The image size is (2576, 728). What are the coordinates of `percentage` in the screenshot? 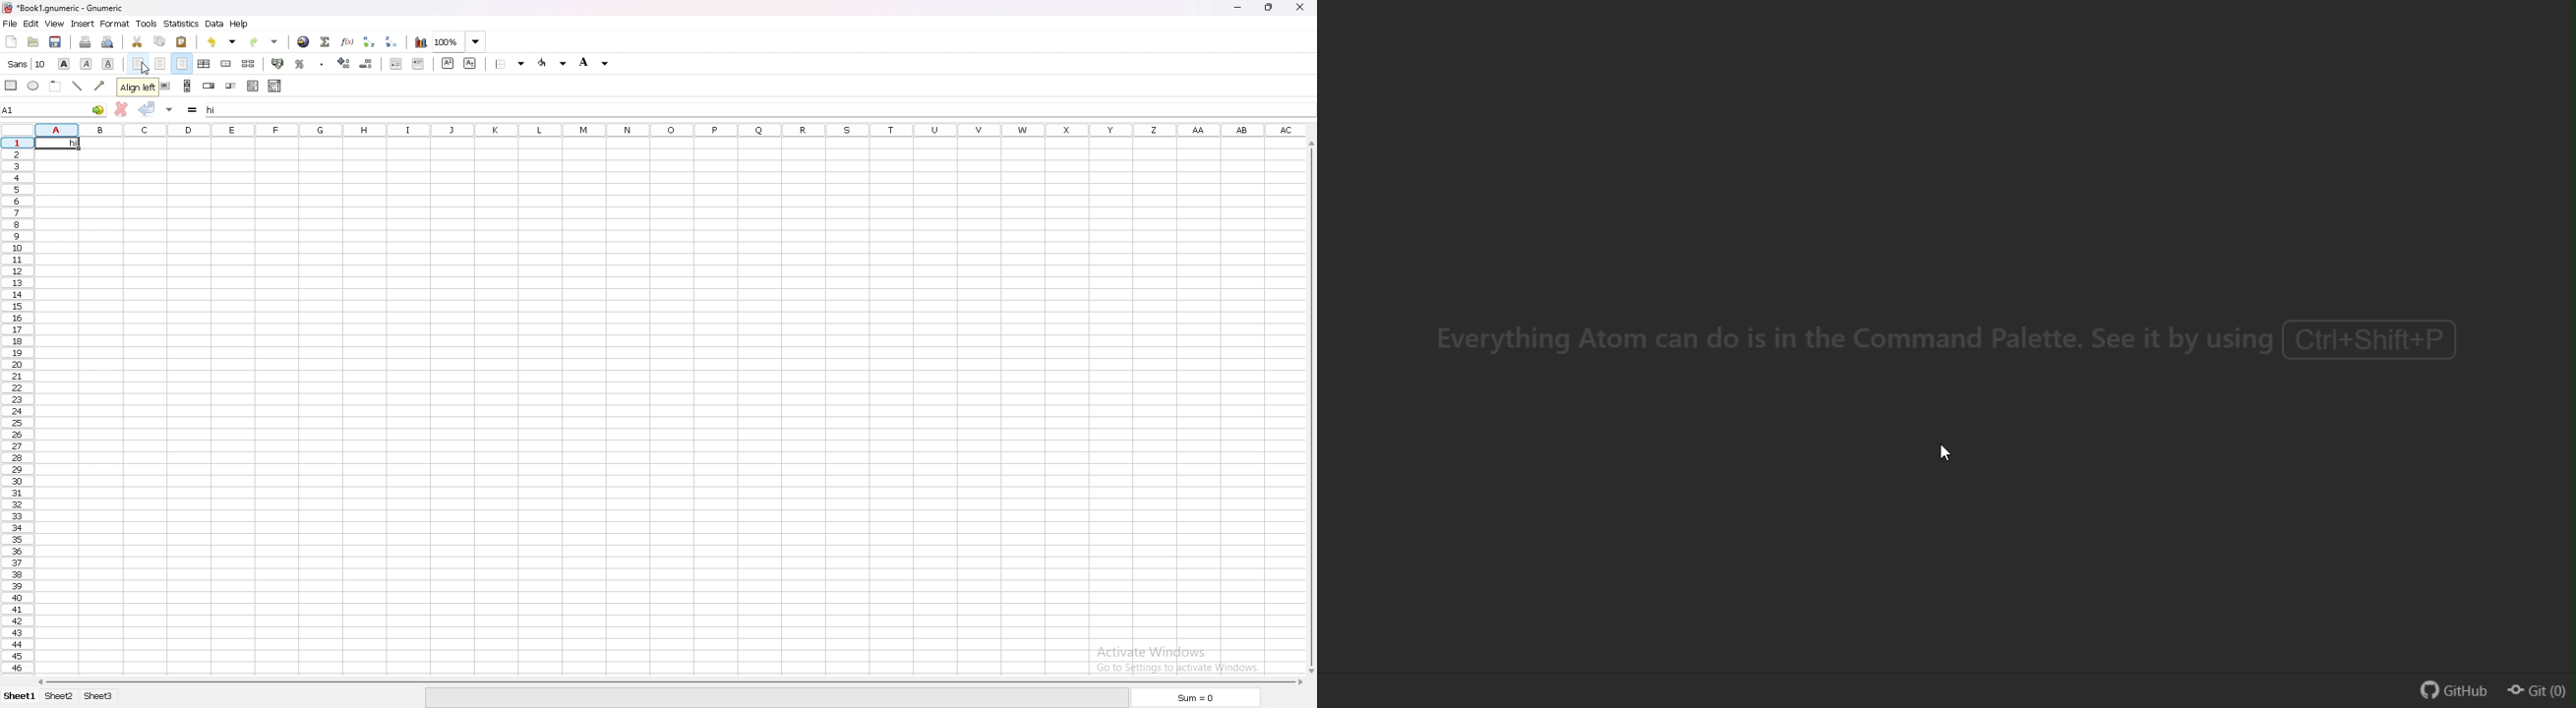 It's located at (300, 64).